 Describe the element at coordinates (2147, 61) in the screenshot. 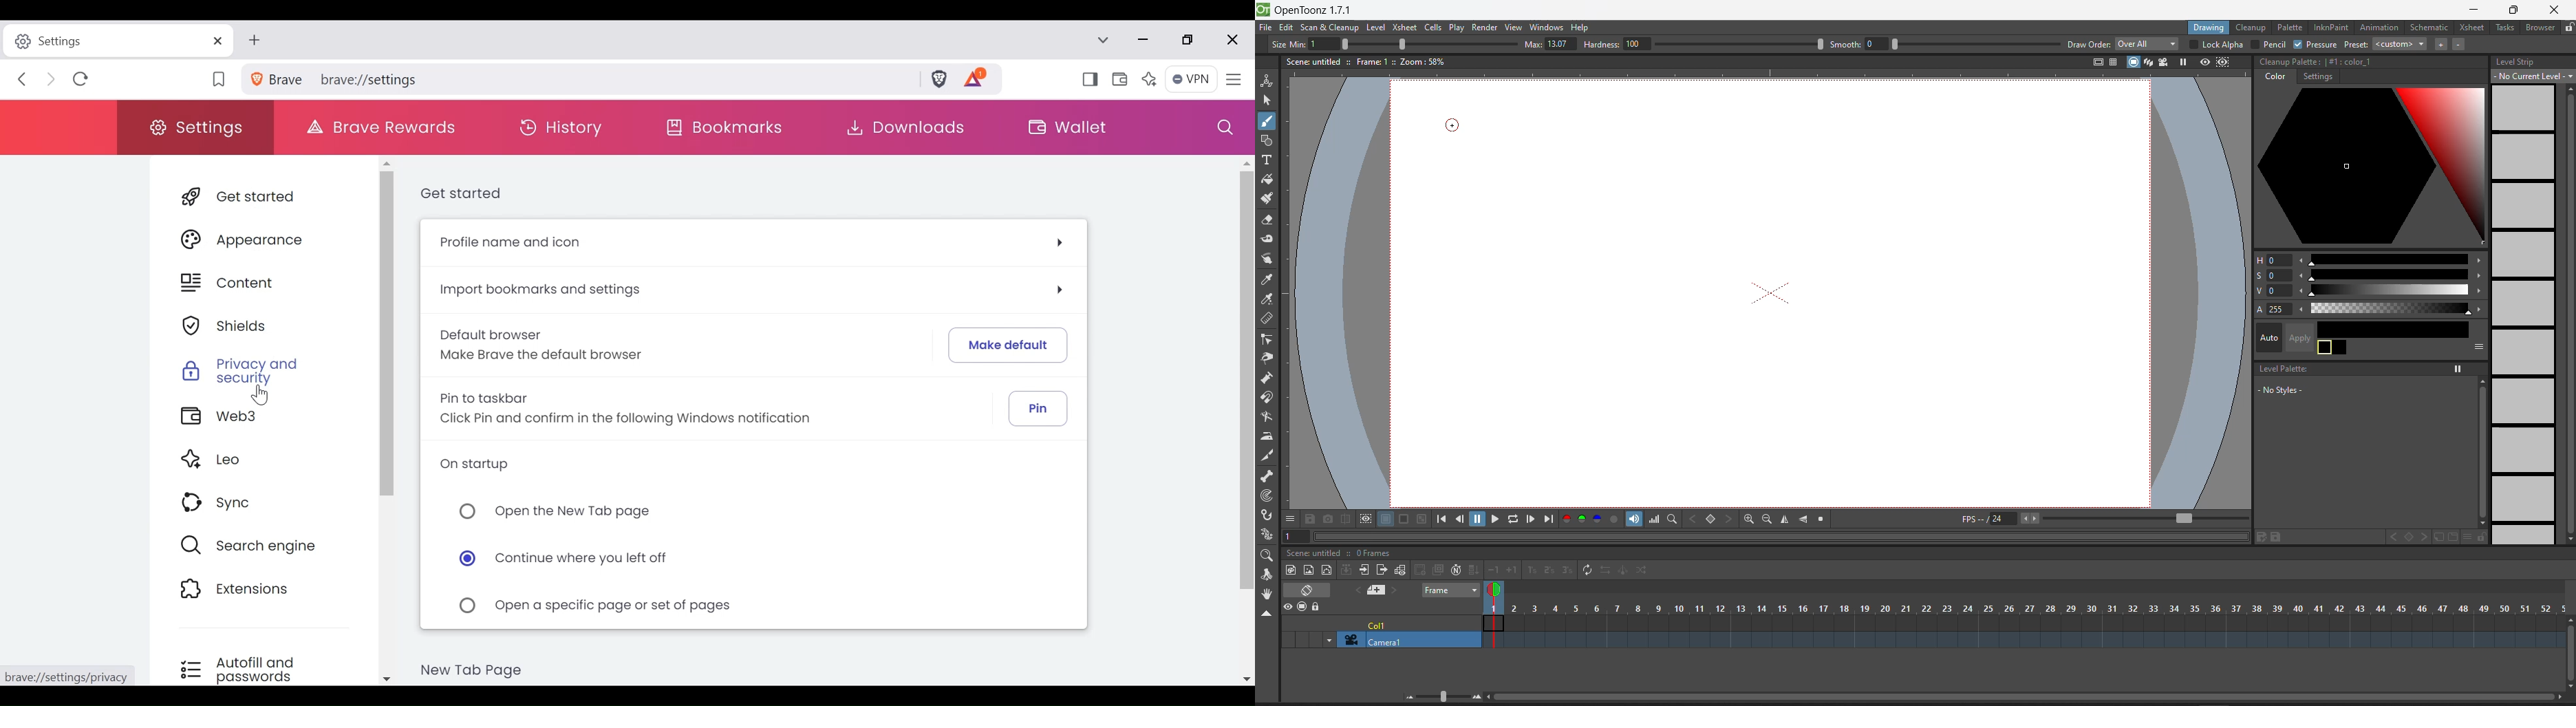

I see `3d view` at that location.